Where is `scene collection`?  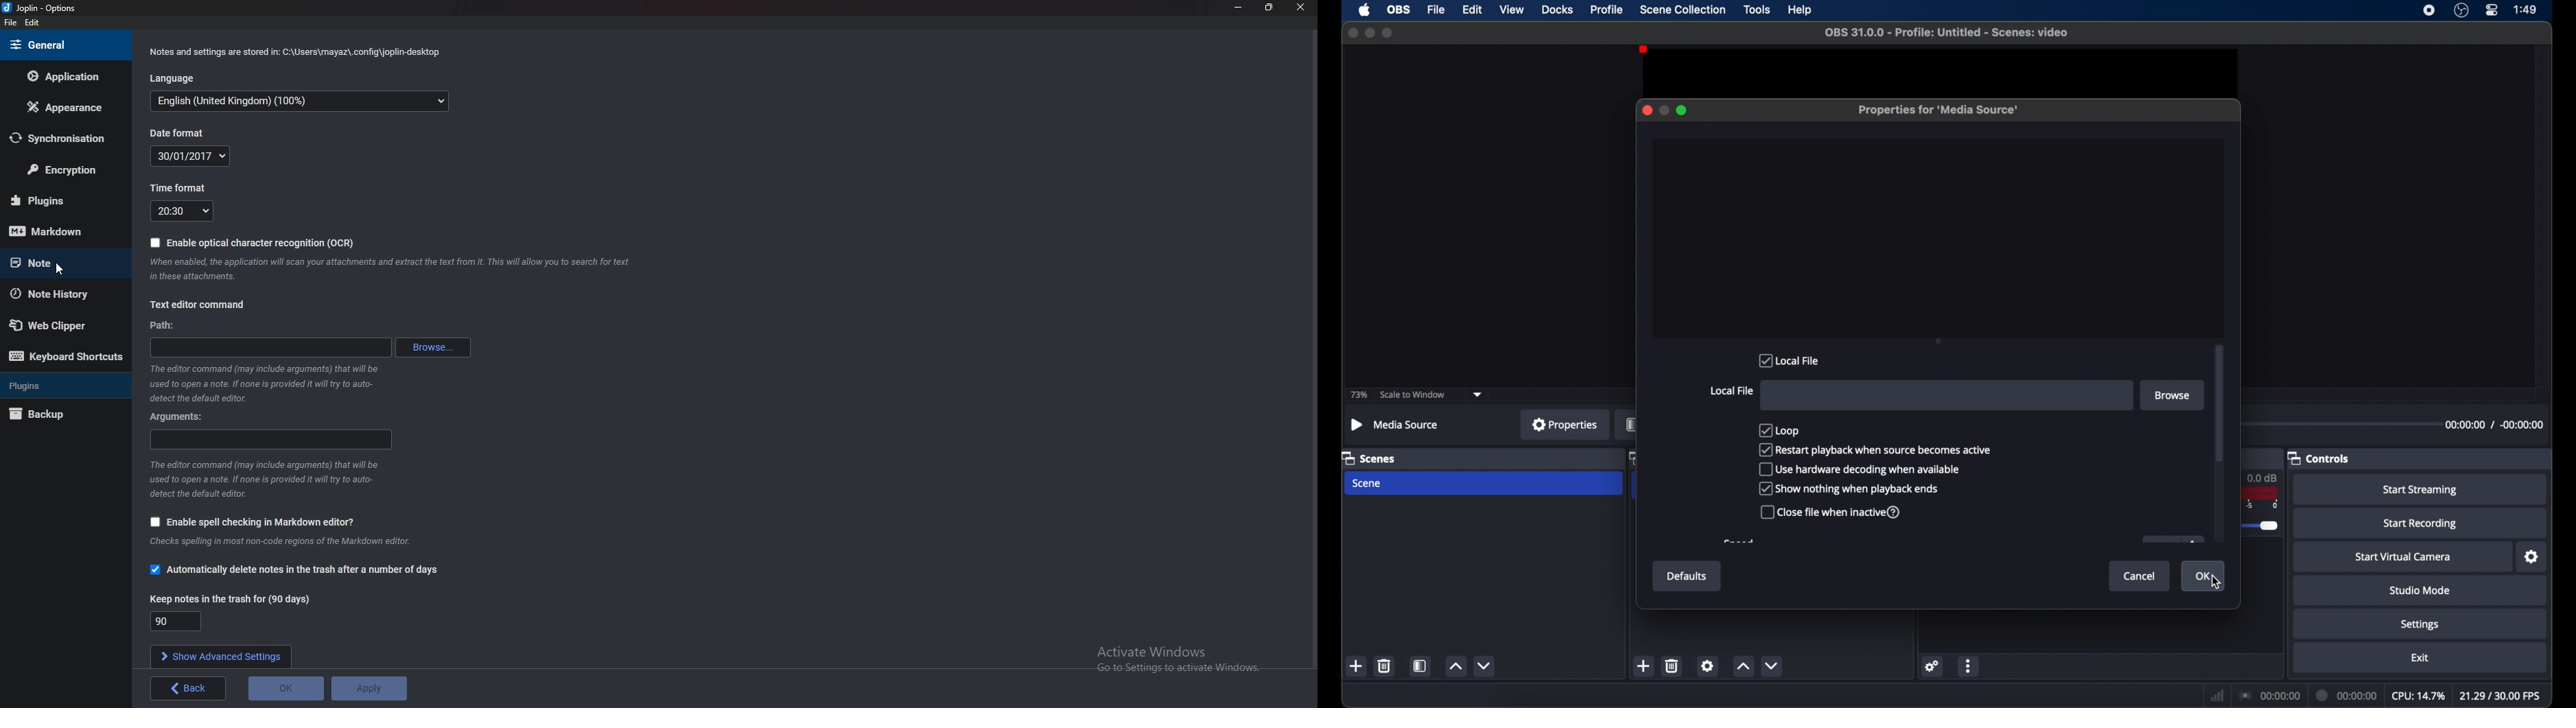 scene collection is located at coordinates (1683, 9).